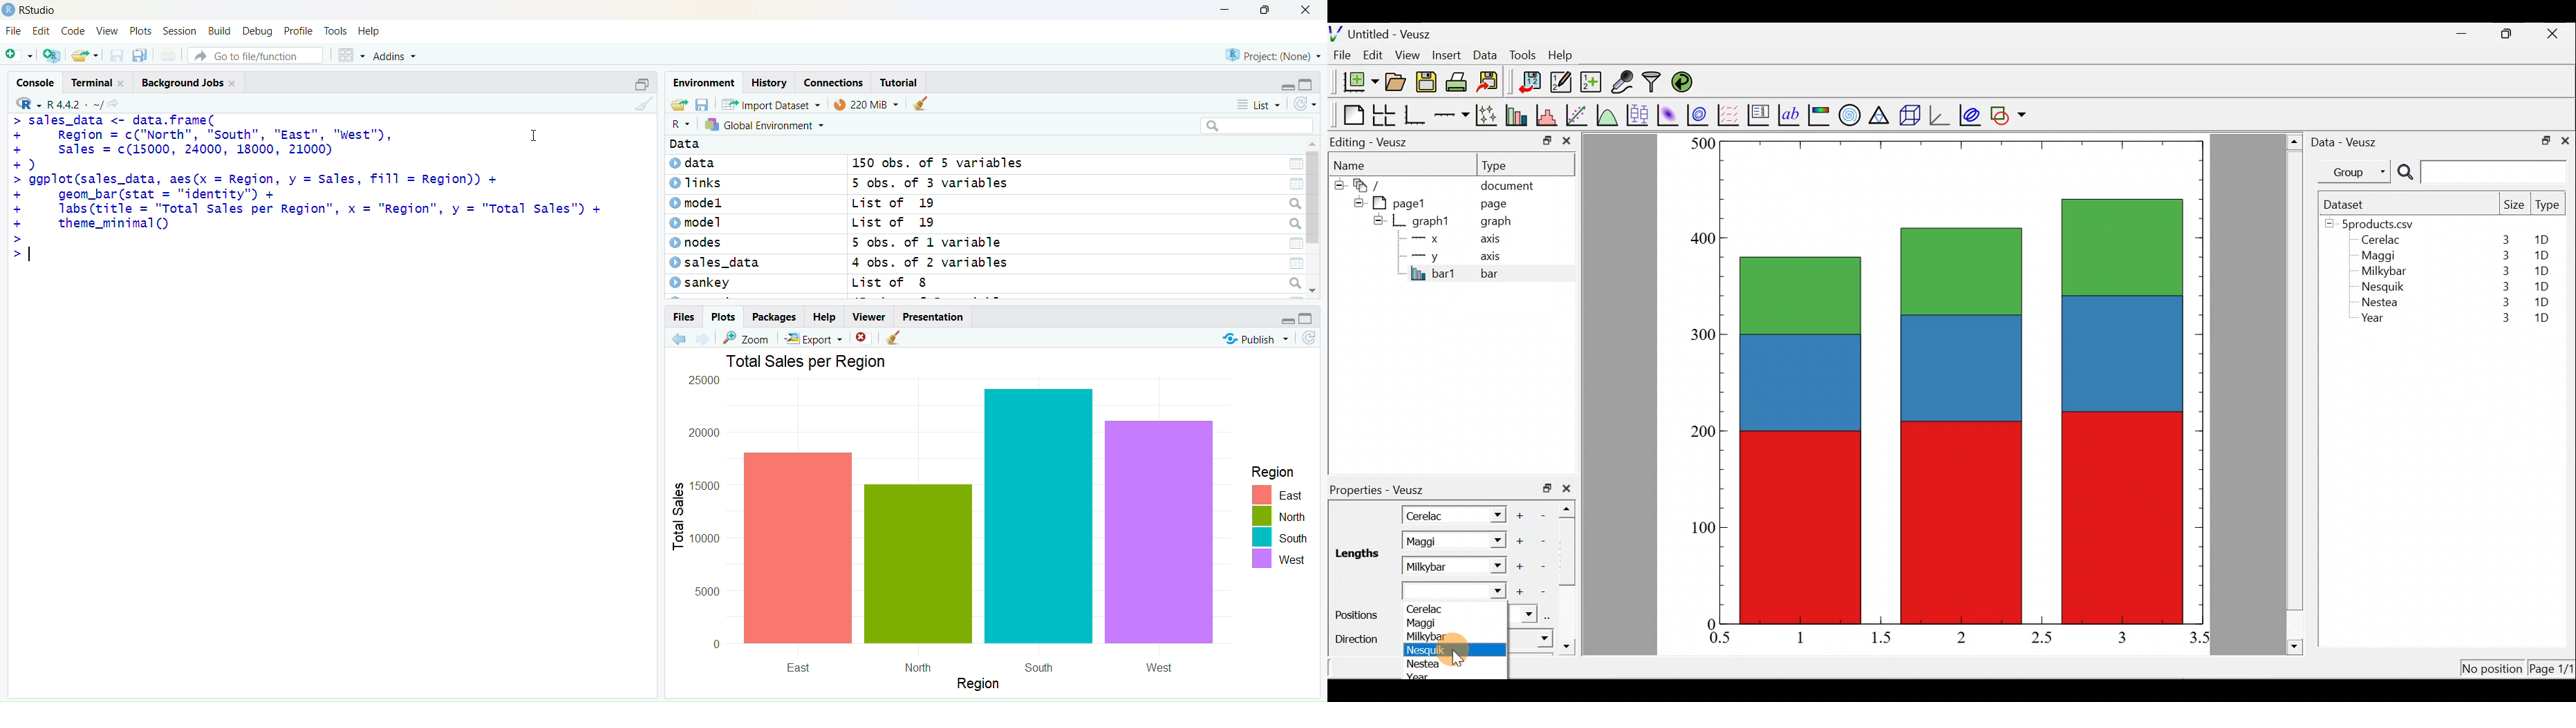 The image size is (2576, 728). What do you see at coordinates (824, 317) in the screenshot?
I see `Help` at bounding box center [824, 317].